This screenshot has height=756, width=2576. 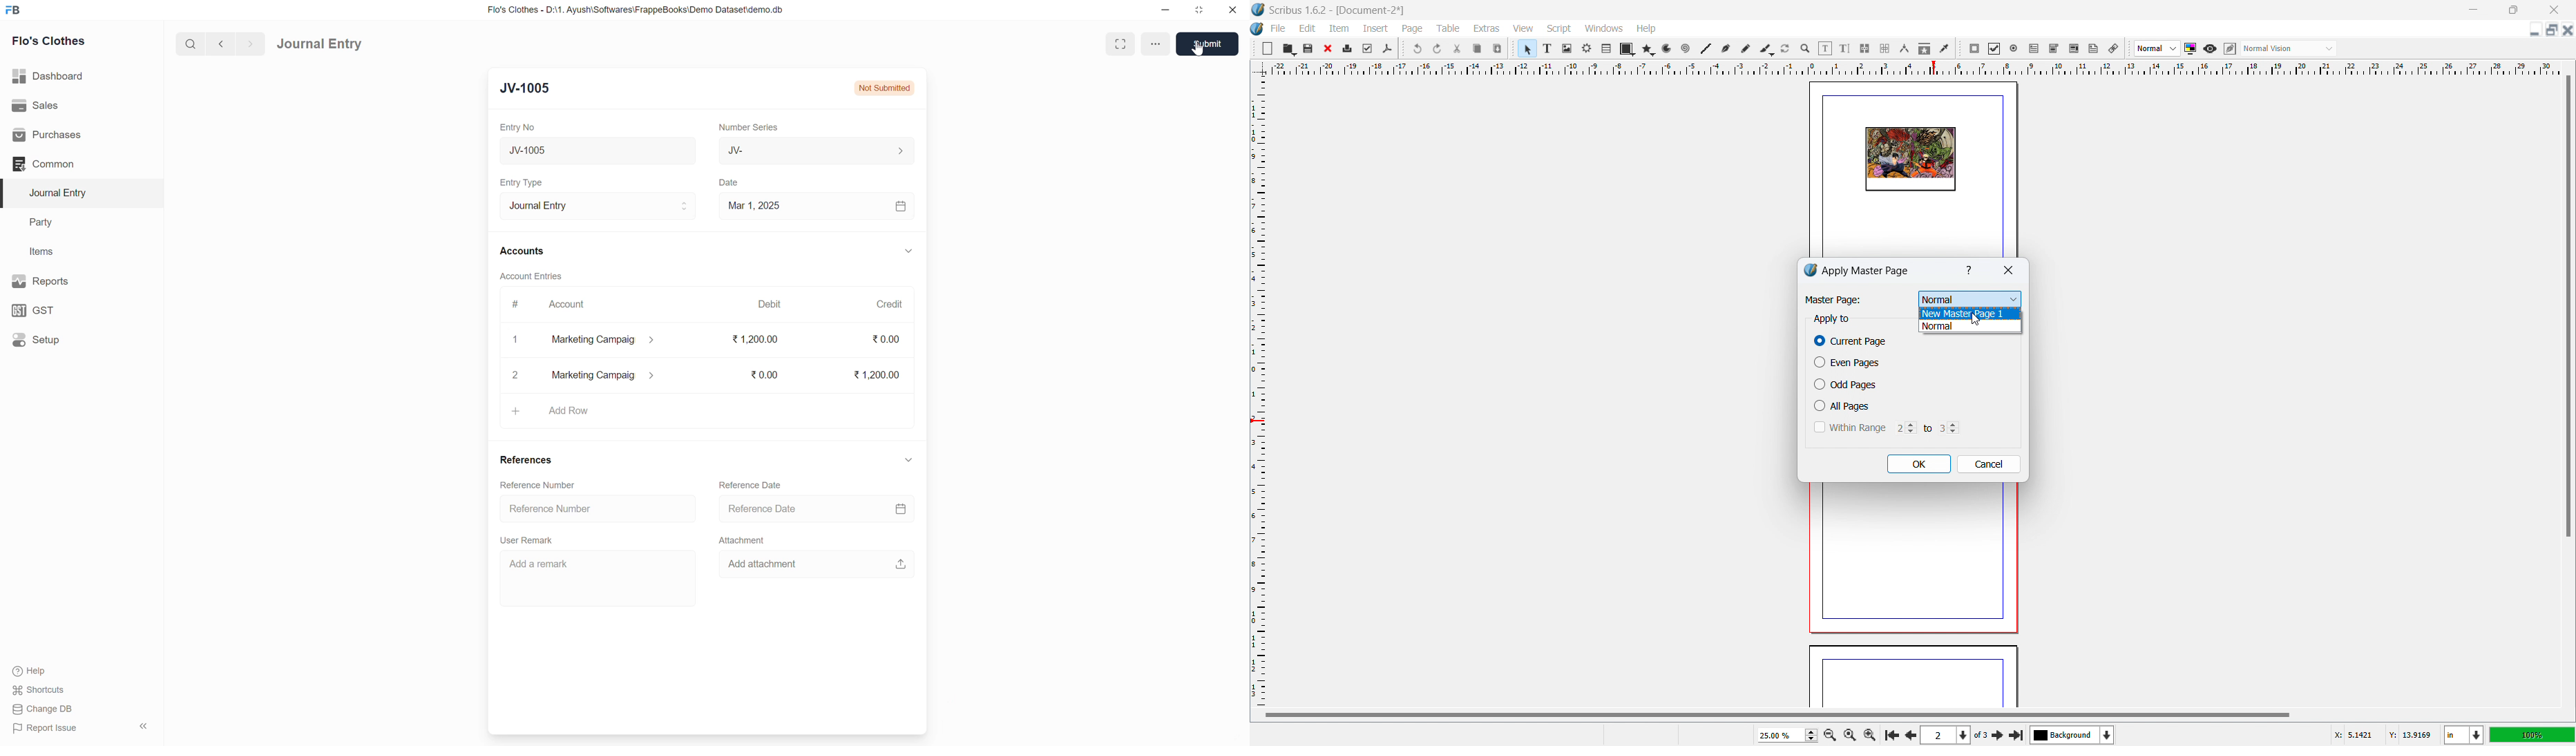 I want to click on Shortcuts, so click(x=42, y=690).